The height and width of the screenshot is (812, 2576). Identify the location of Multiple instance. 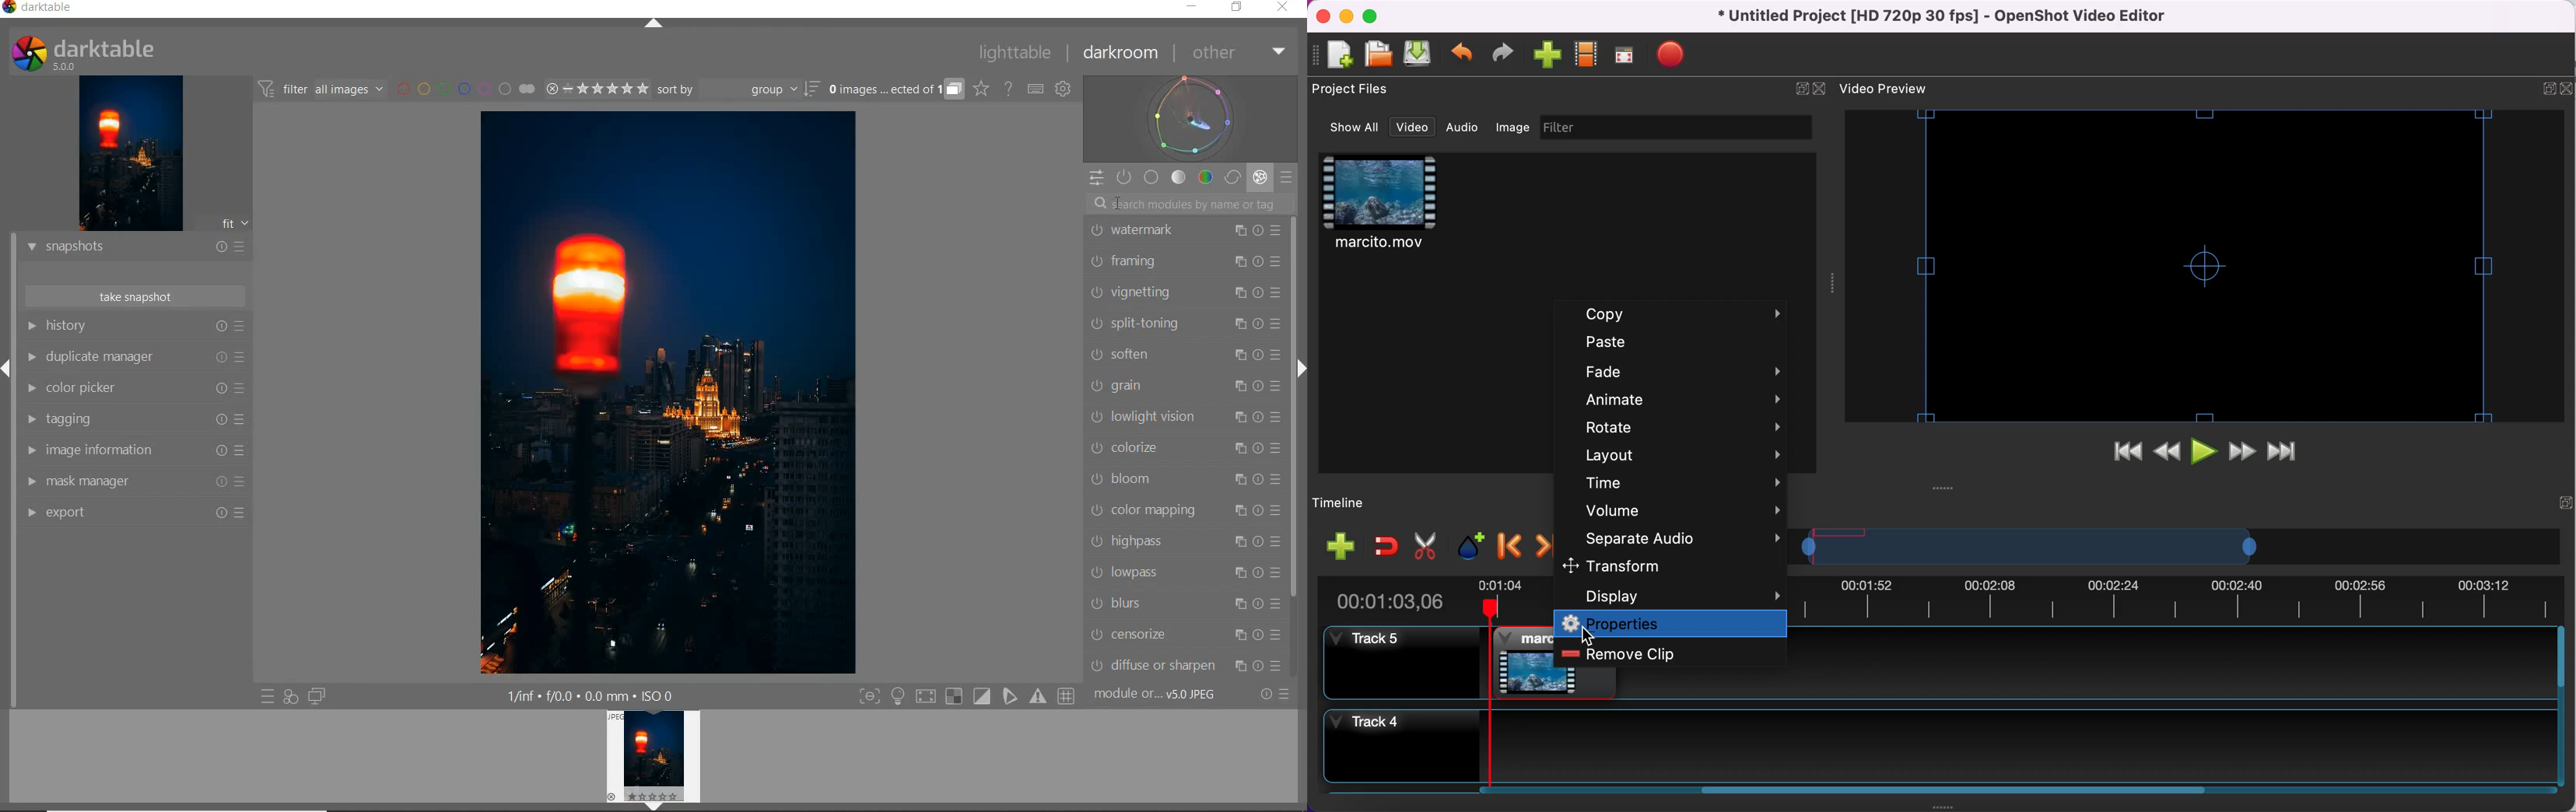
(1238, 261).